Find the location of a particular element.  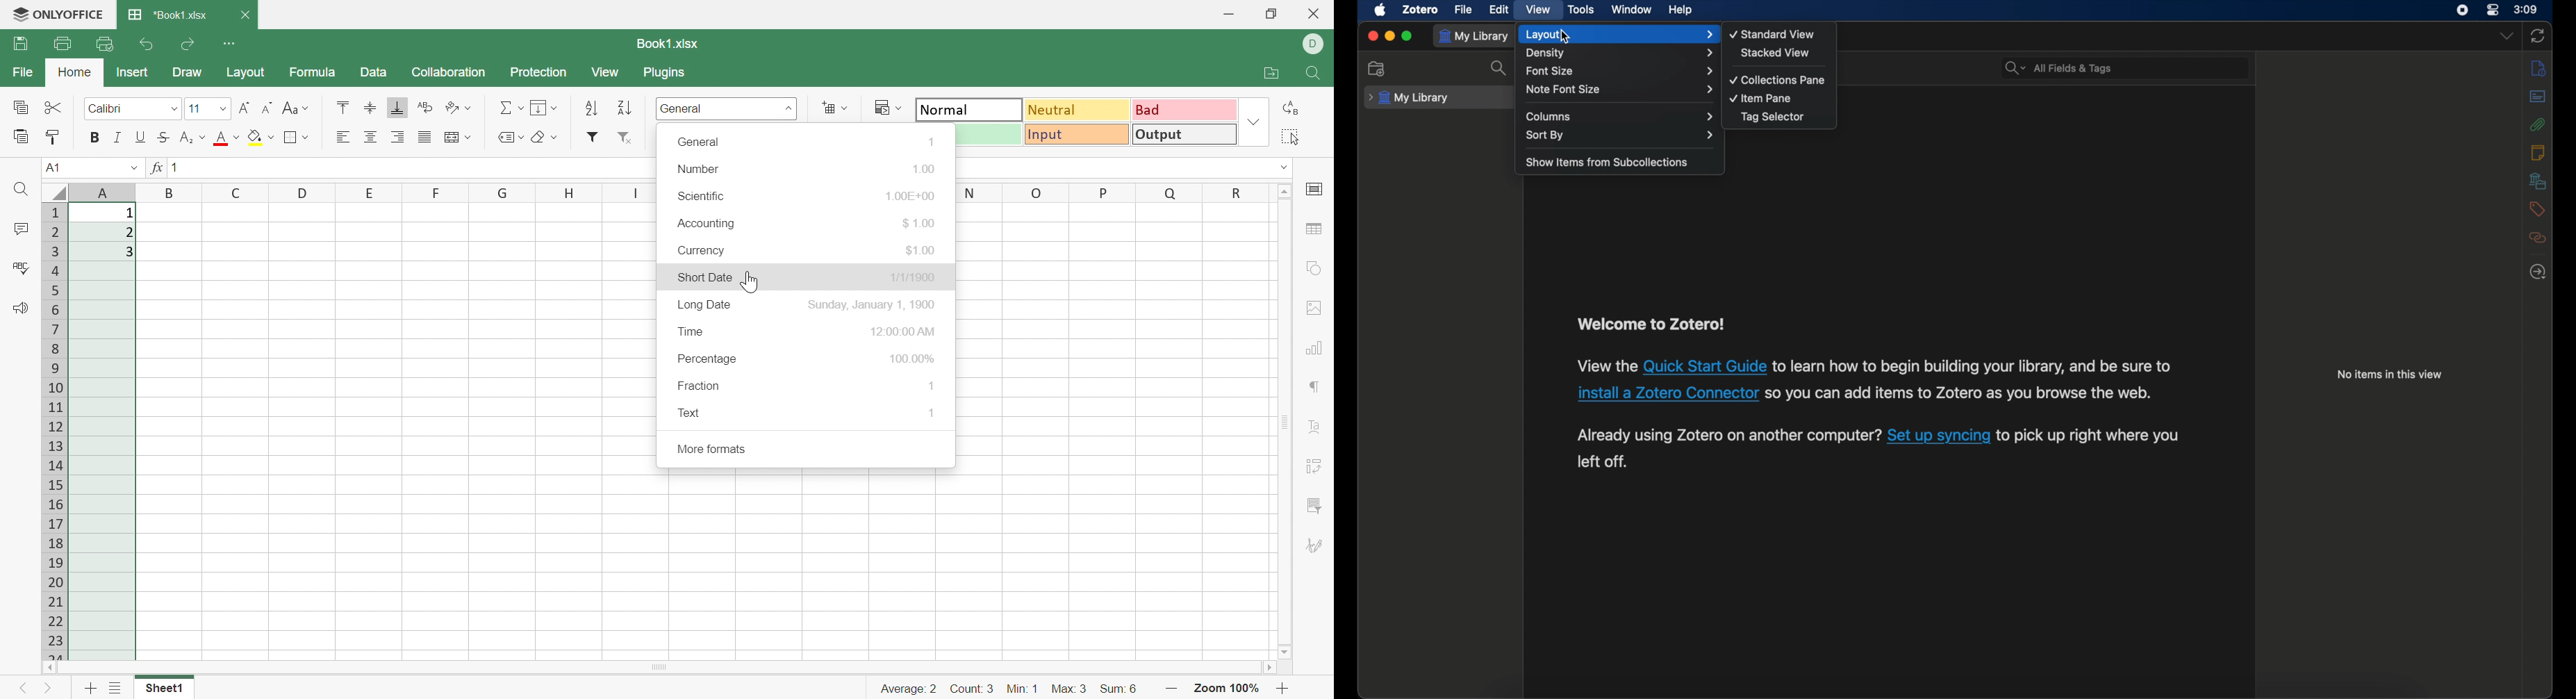

12:00:00 AM is located at coordinates (904, 331).